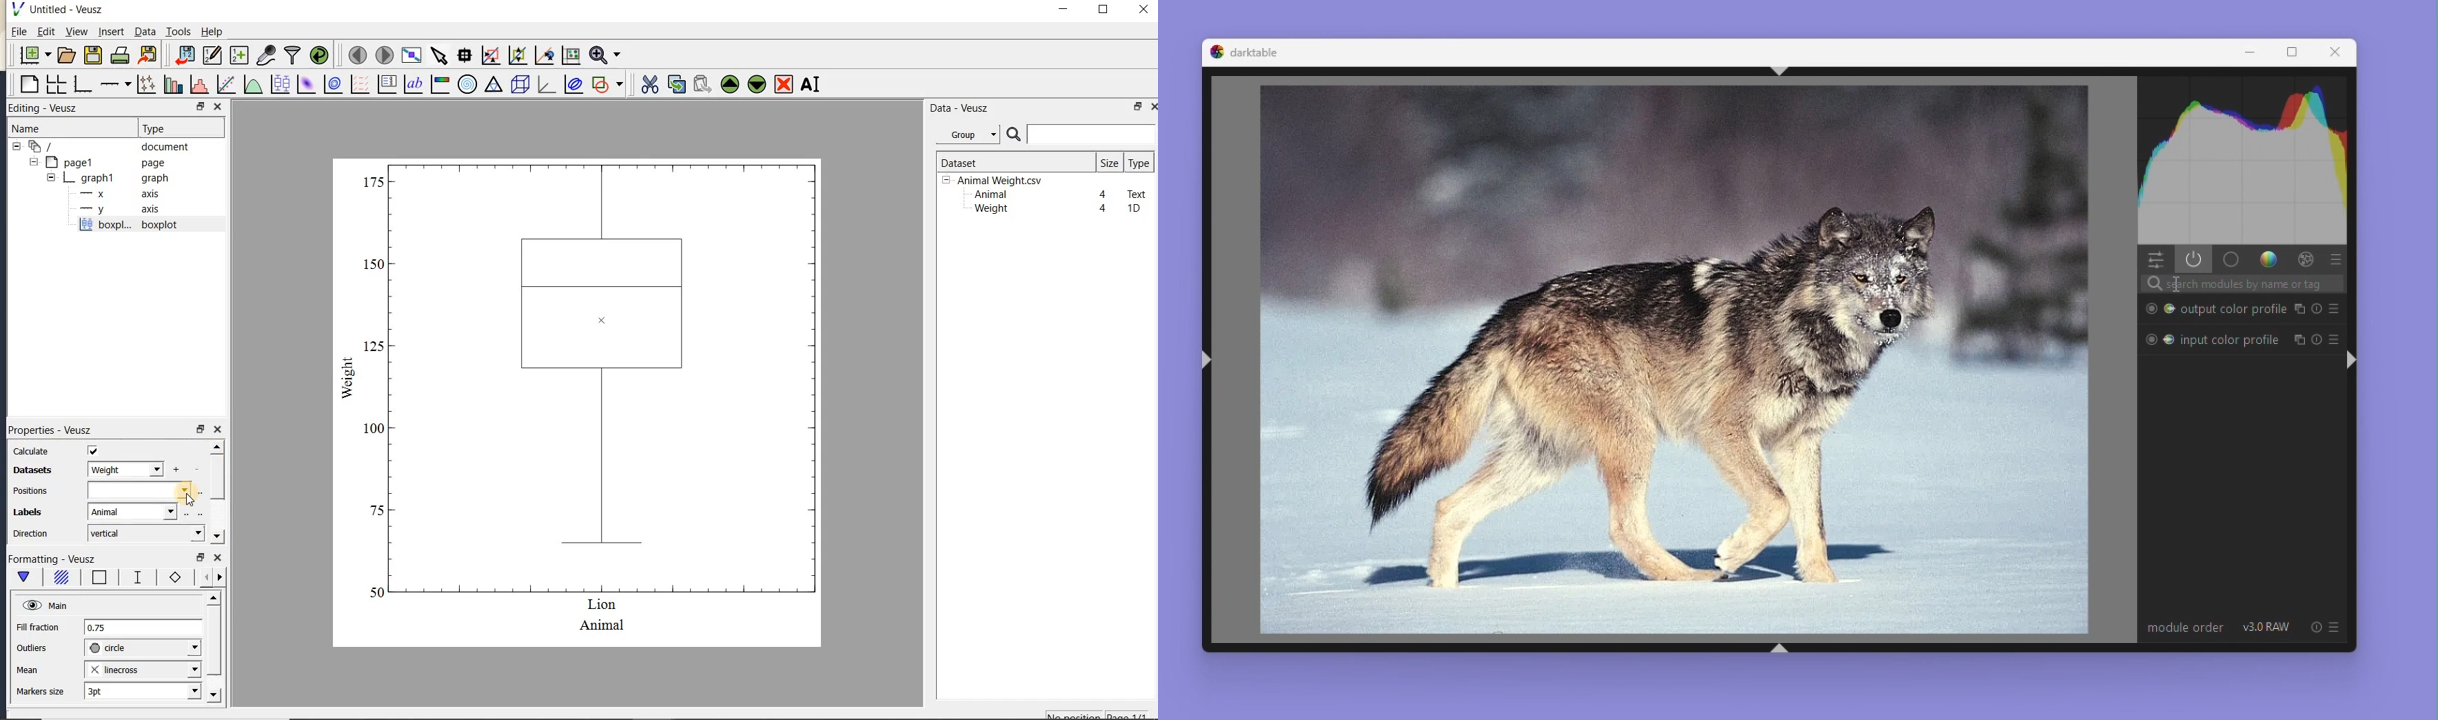  Describe the element at coordinates (45, 604) in the screenshot. I see `Main` at that location.